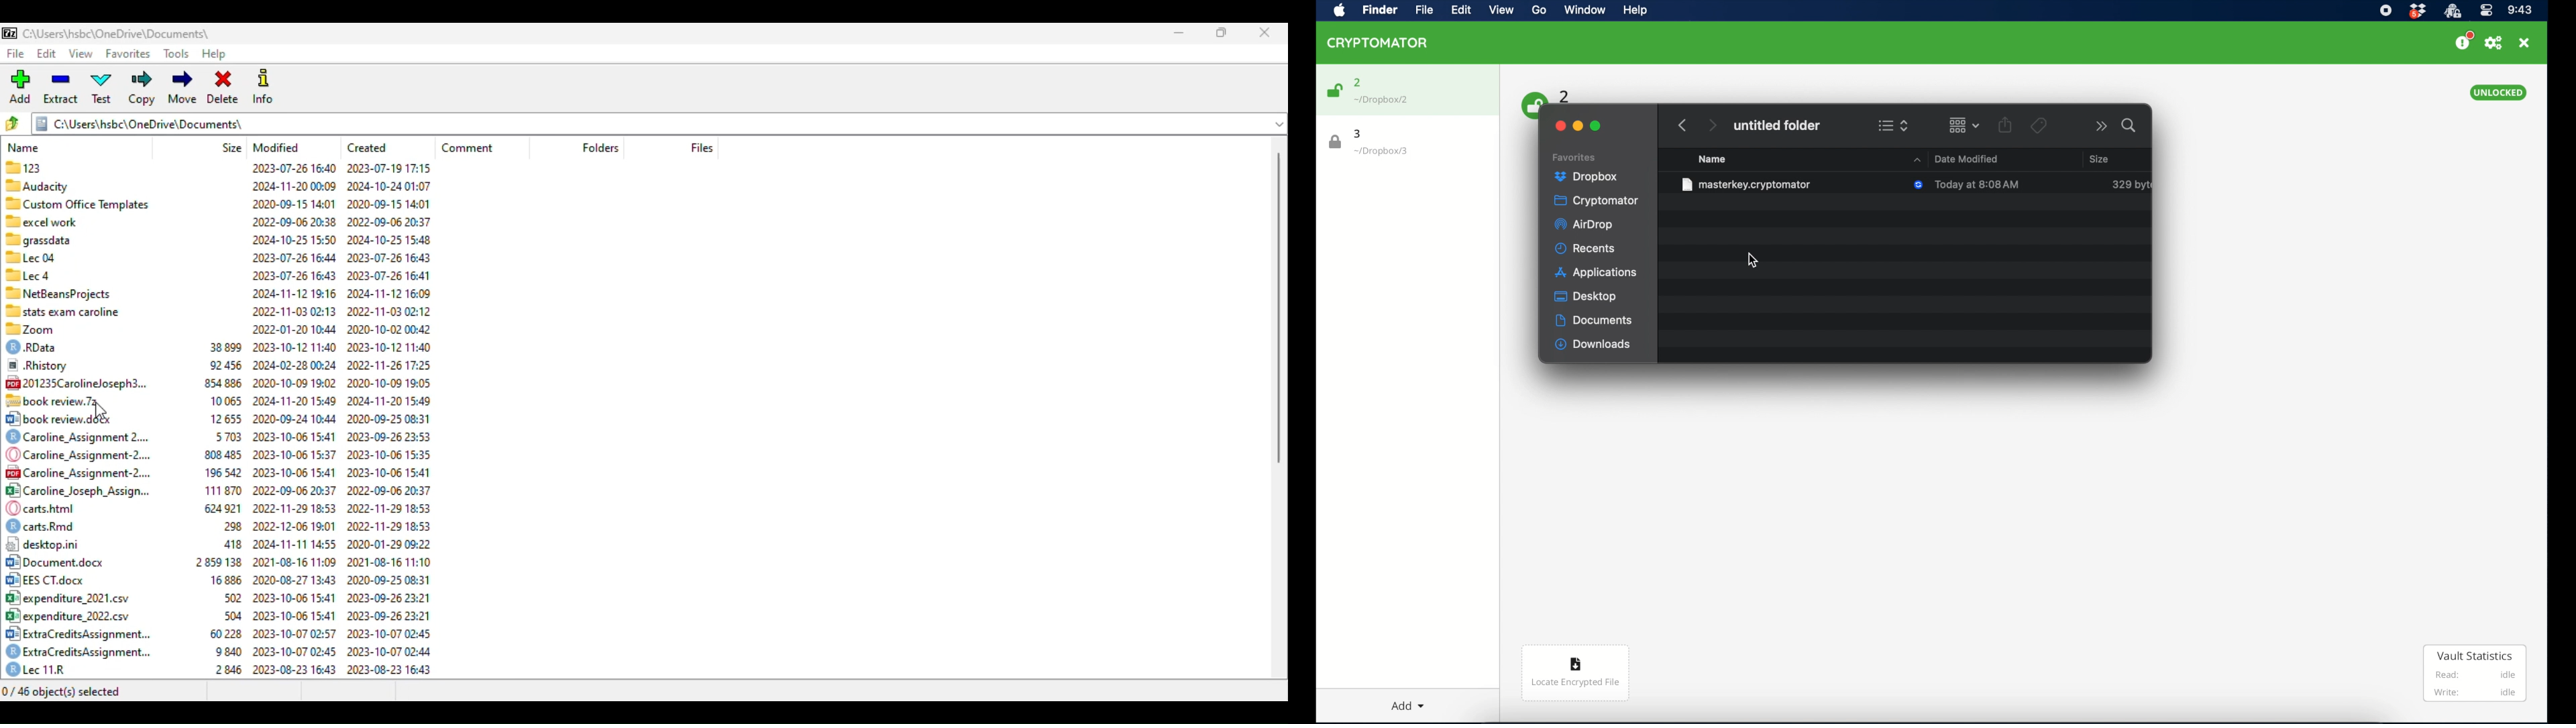 The height and width of the screenshot is (728, 2576). I want to click on close, so click(1265, 33).